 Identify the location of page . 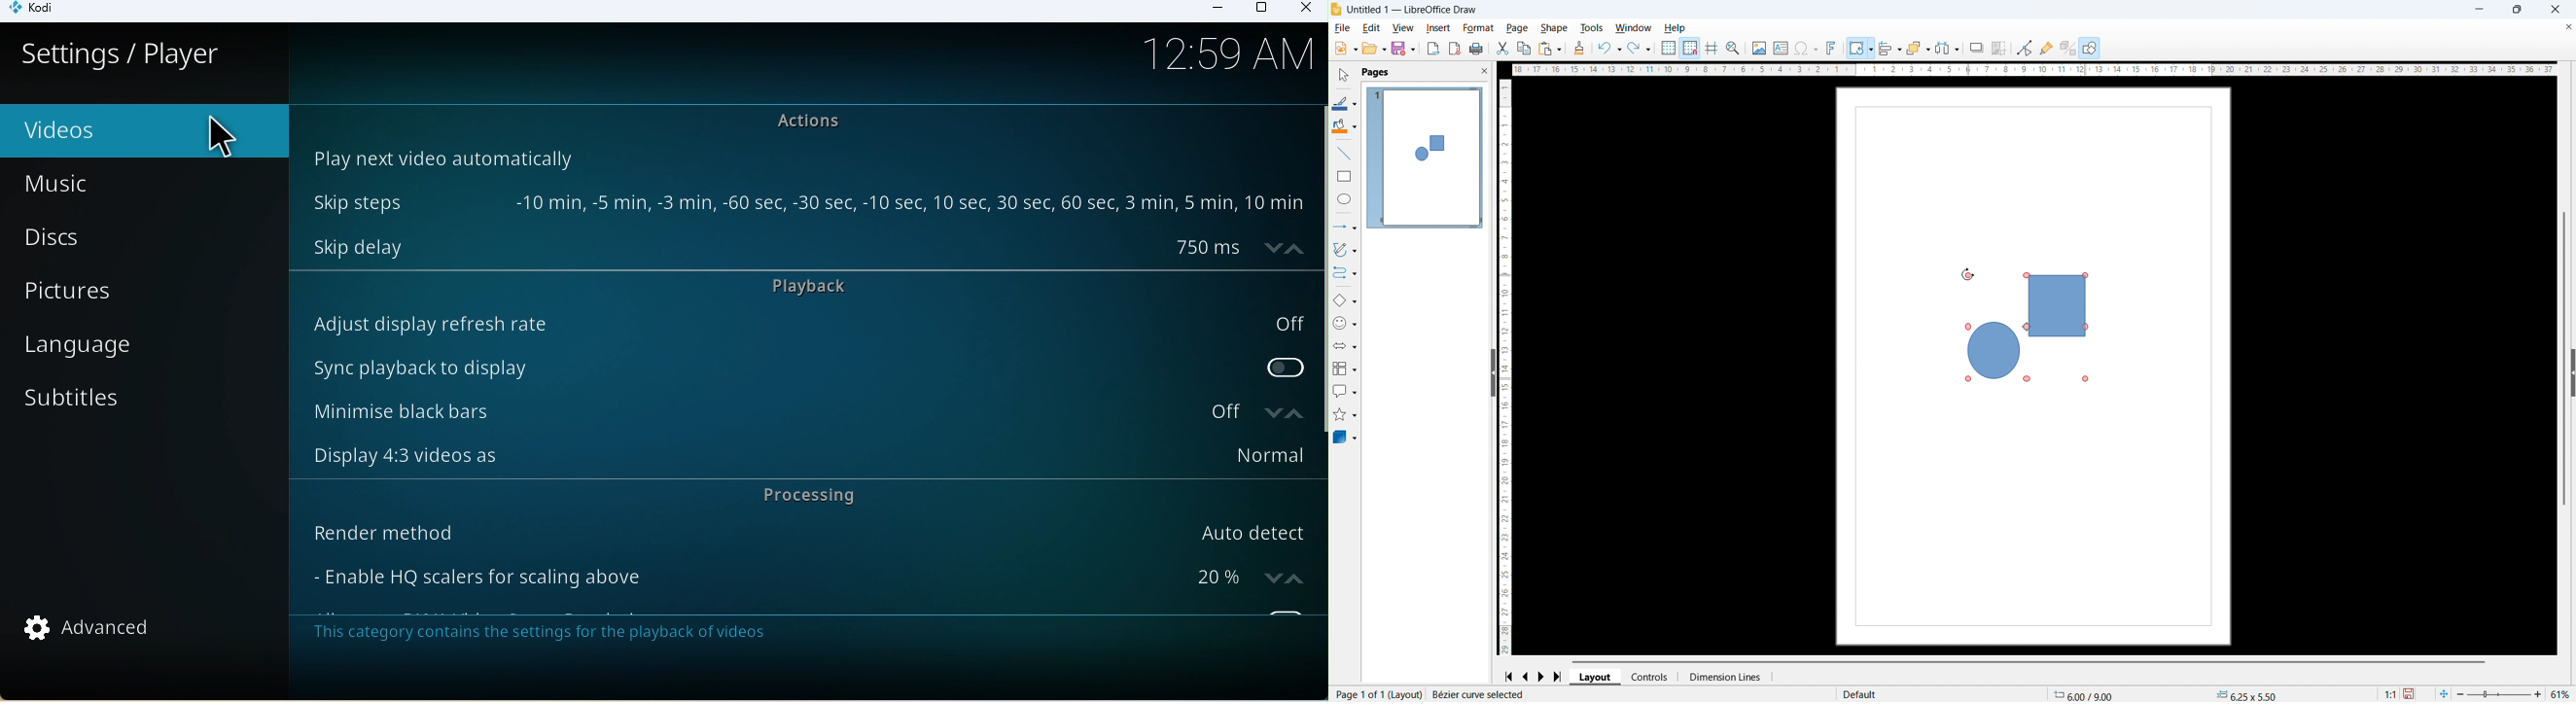
(1517, 28).